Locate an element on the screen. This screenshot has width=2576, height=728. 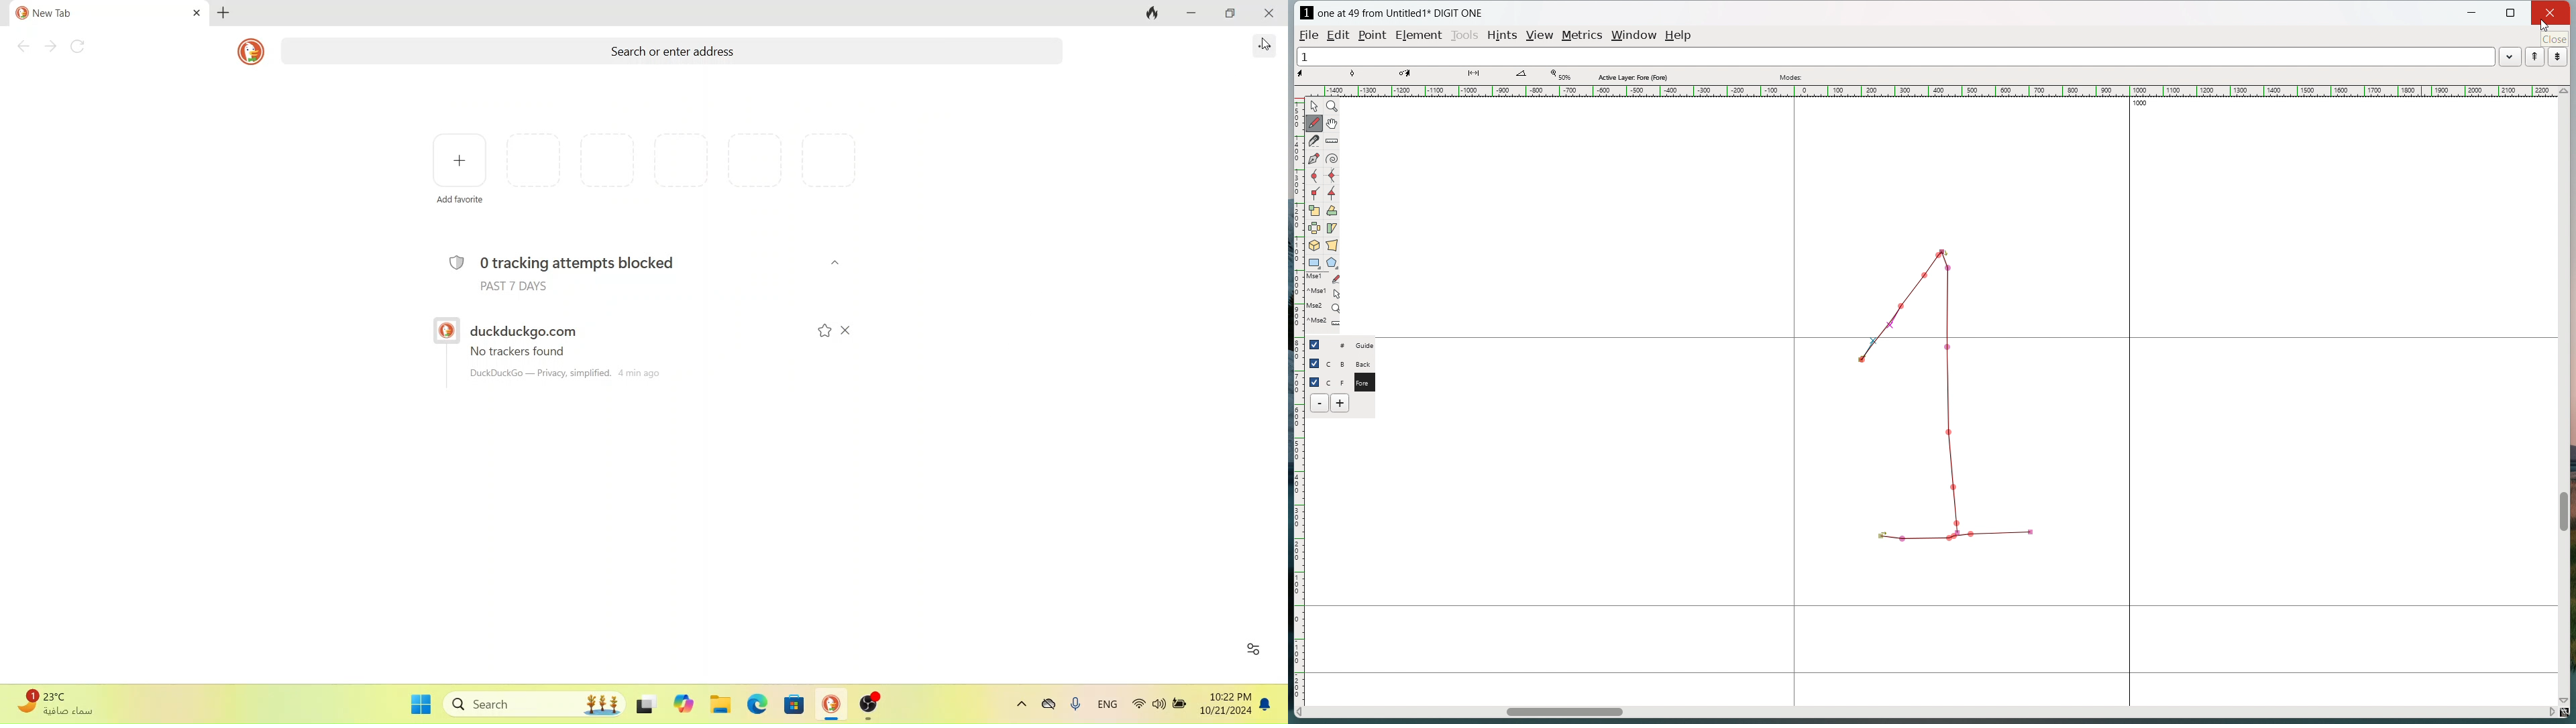
draw freehand curve  is located at coordinates (1316, 123).